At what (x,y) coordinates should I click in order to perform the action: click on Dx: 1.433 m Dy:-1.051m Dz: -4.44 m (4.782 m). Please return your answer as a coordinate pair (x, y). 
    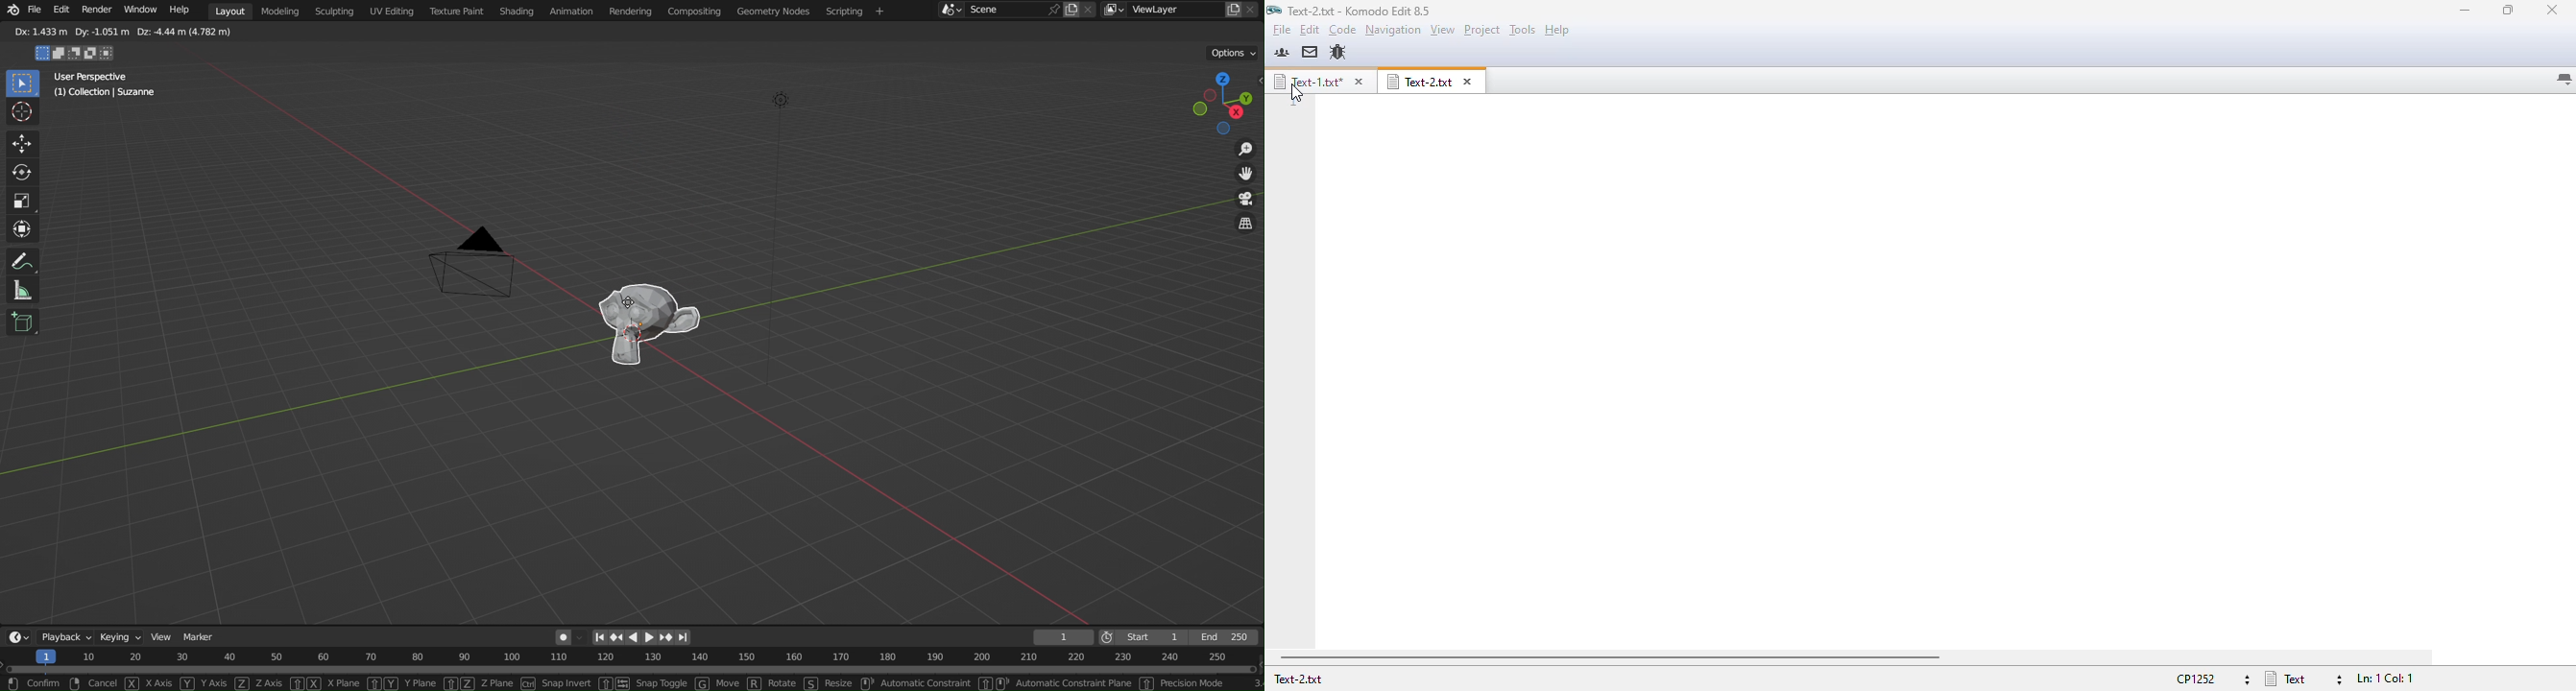
    Looking at the image, I should click on (121, 32).